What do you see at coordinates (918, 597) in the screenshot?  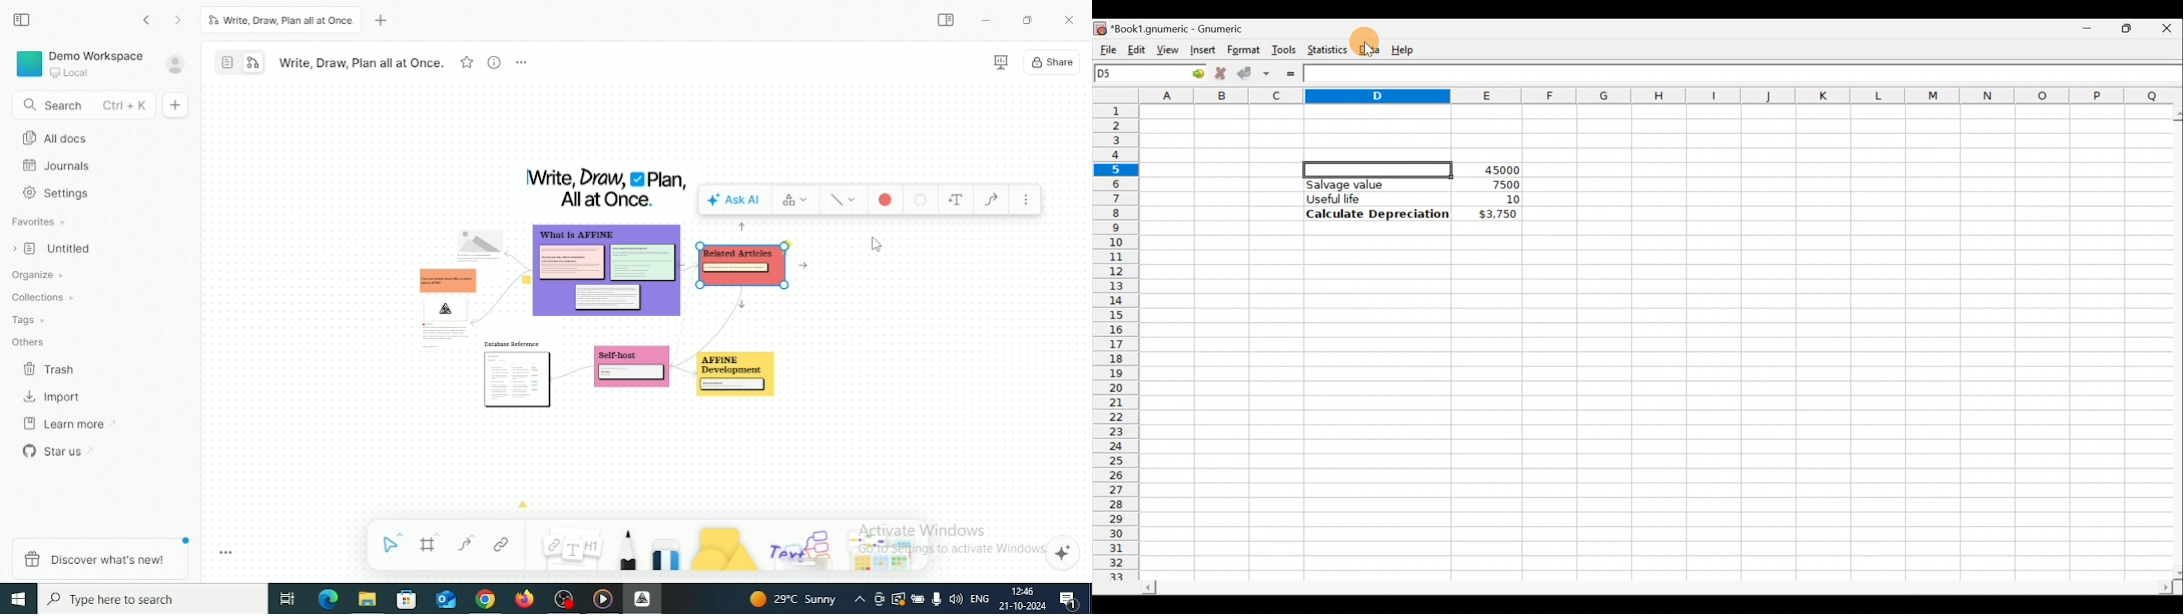 I see `Charging, plugged in` at bounding box center [918, 597].